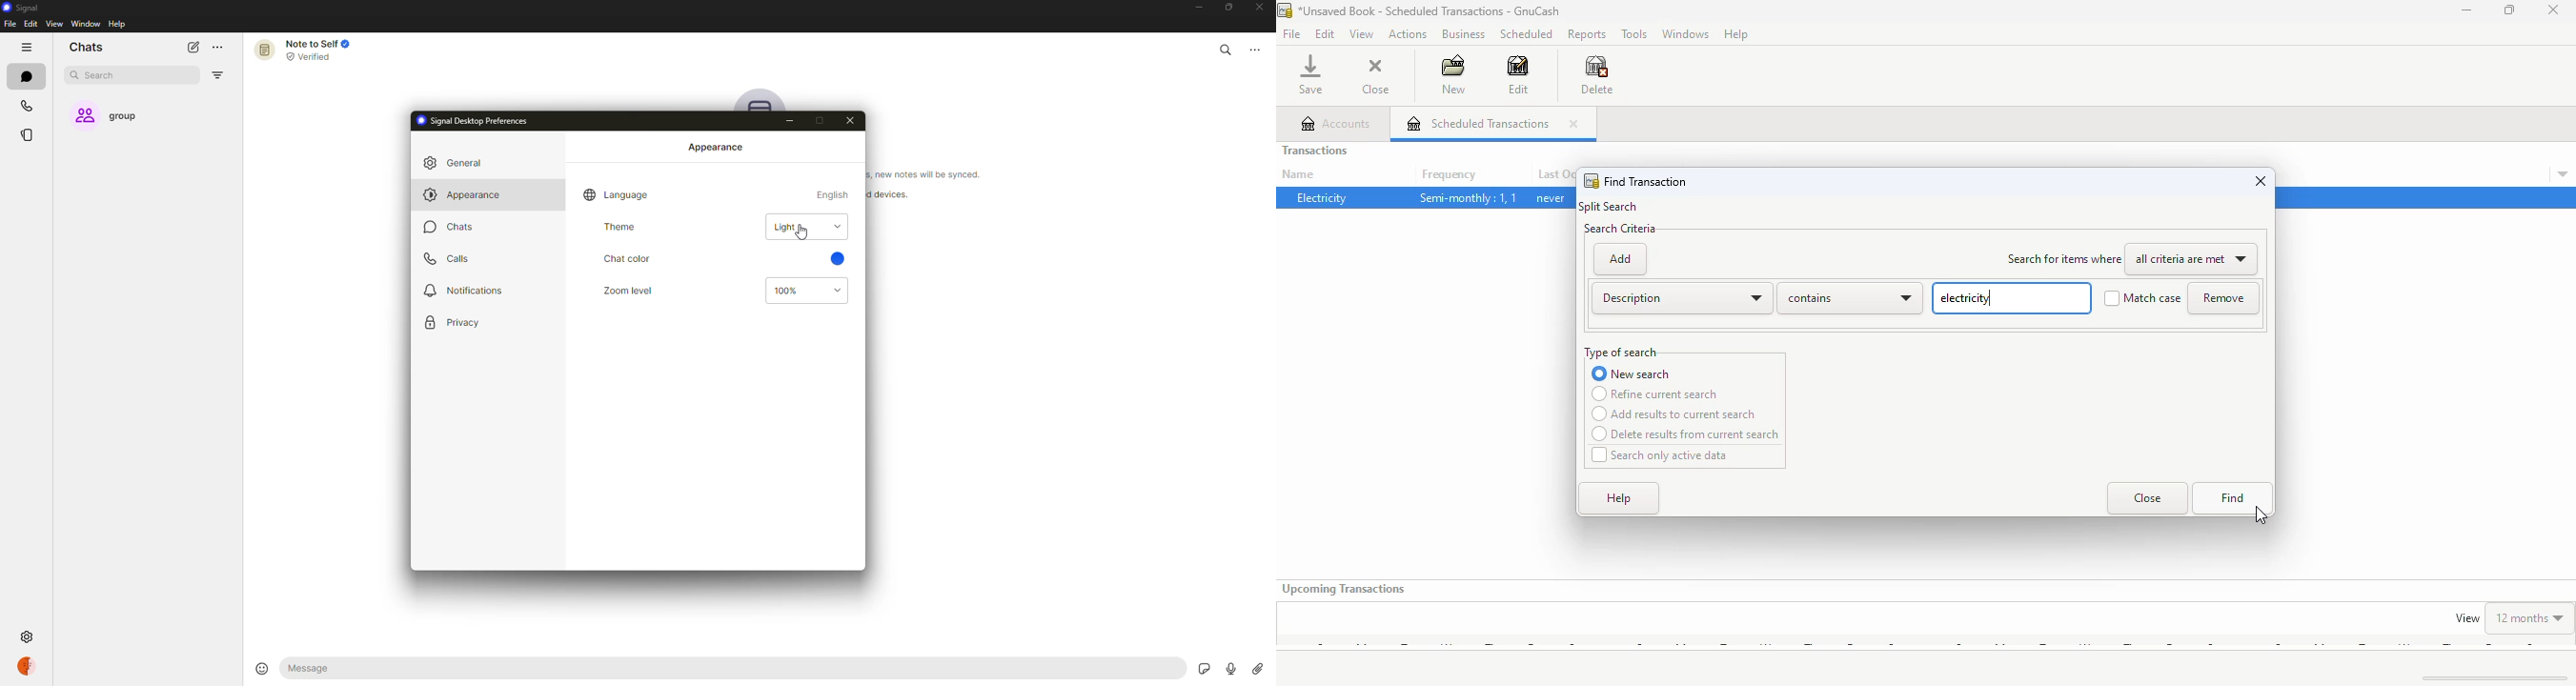  What do you see at coordinates (799, 237) in the screenshot?
I see `cursor` at bounding box center [799, 237].